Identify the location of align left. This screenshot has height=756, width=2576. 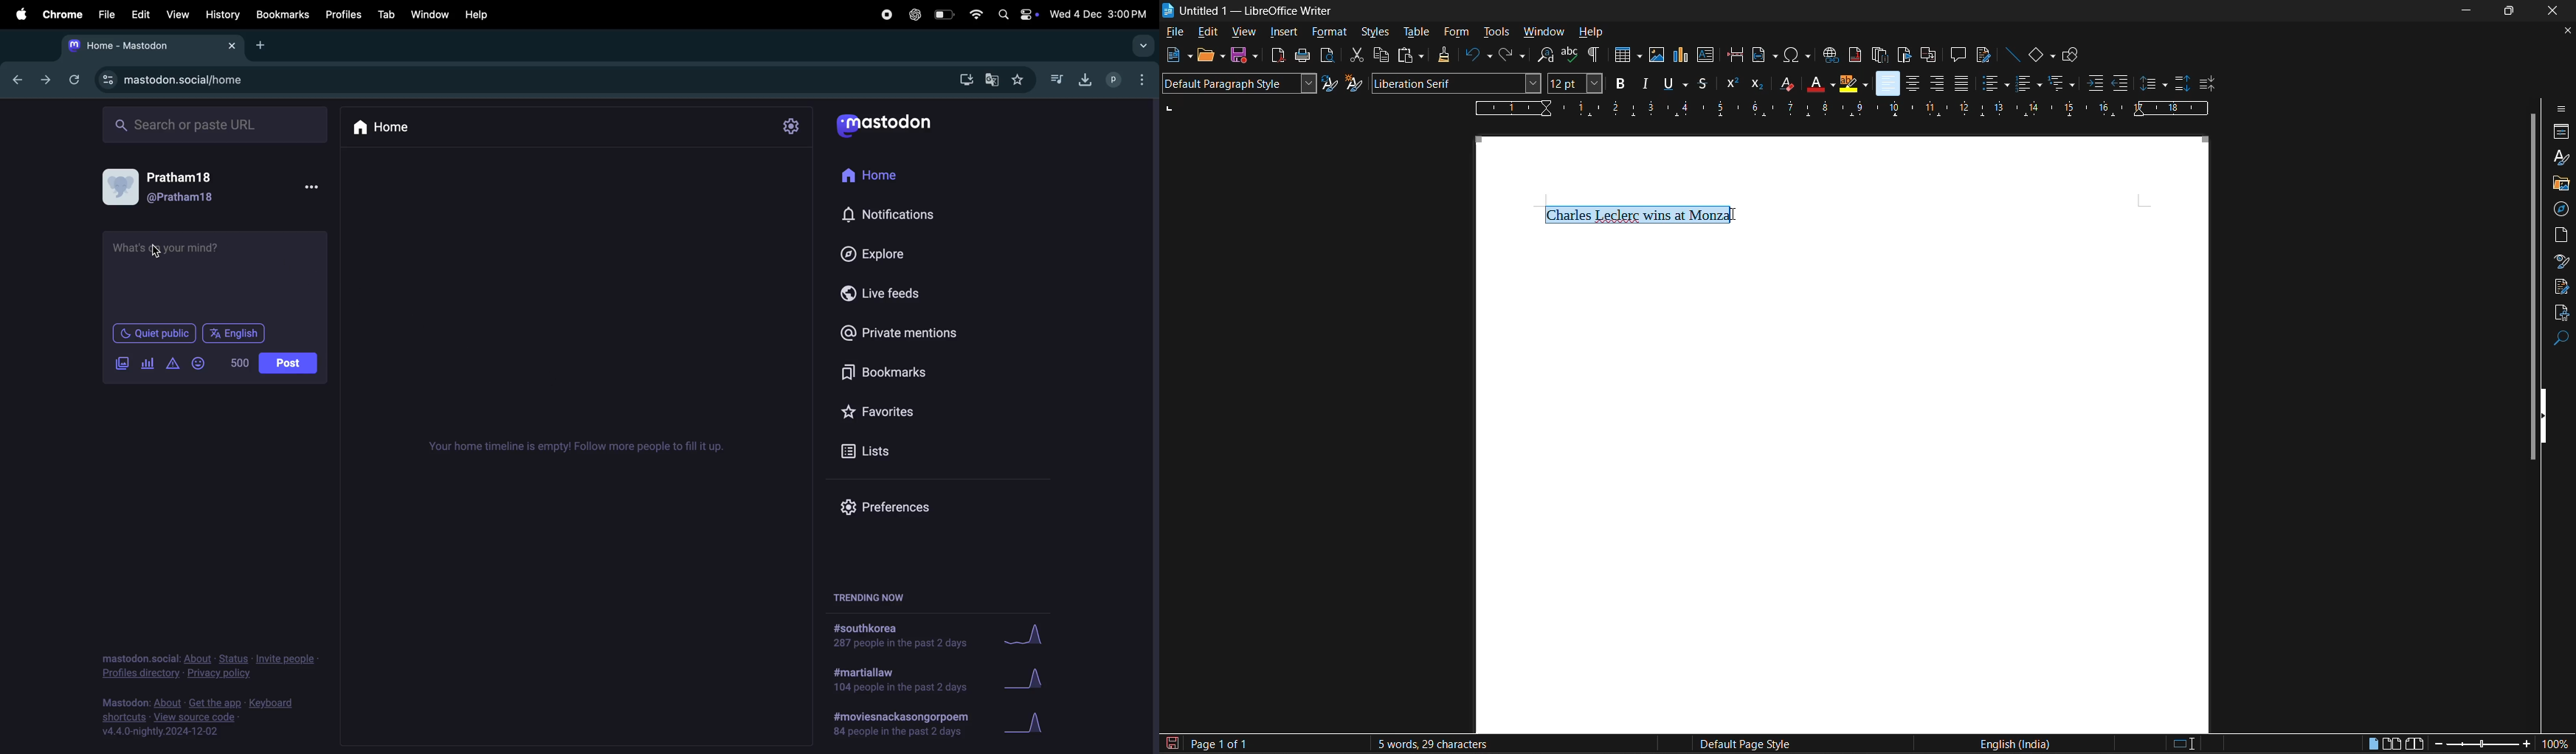
(1887, 83).